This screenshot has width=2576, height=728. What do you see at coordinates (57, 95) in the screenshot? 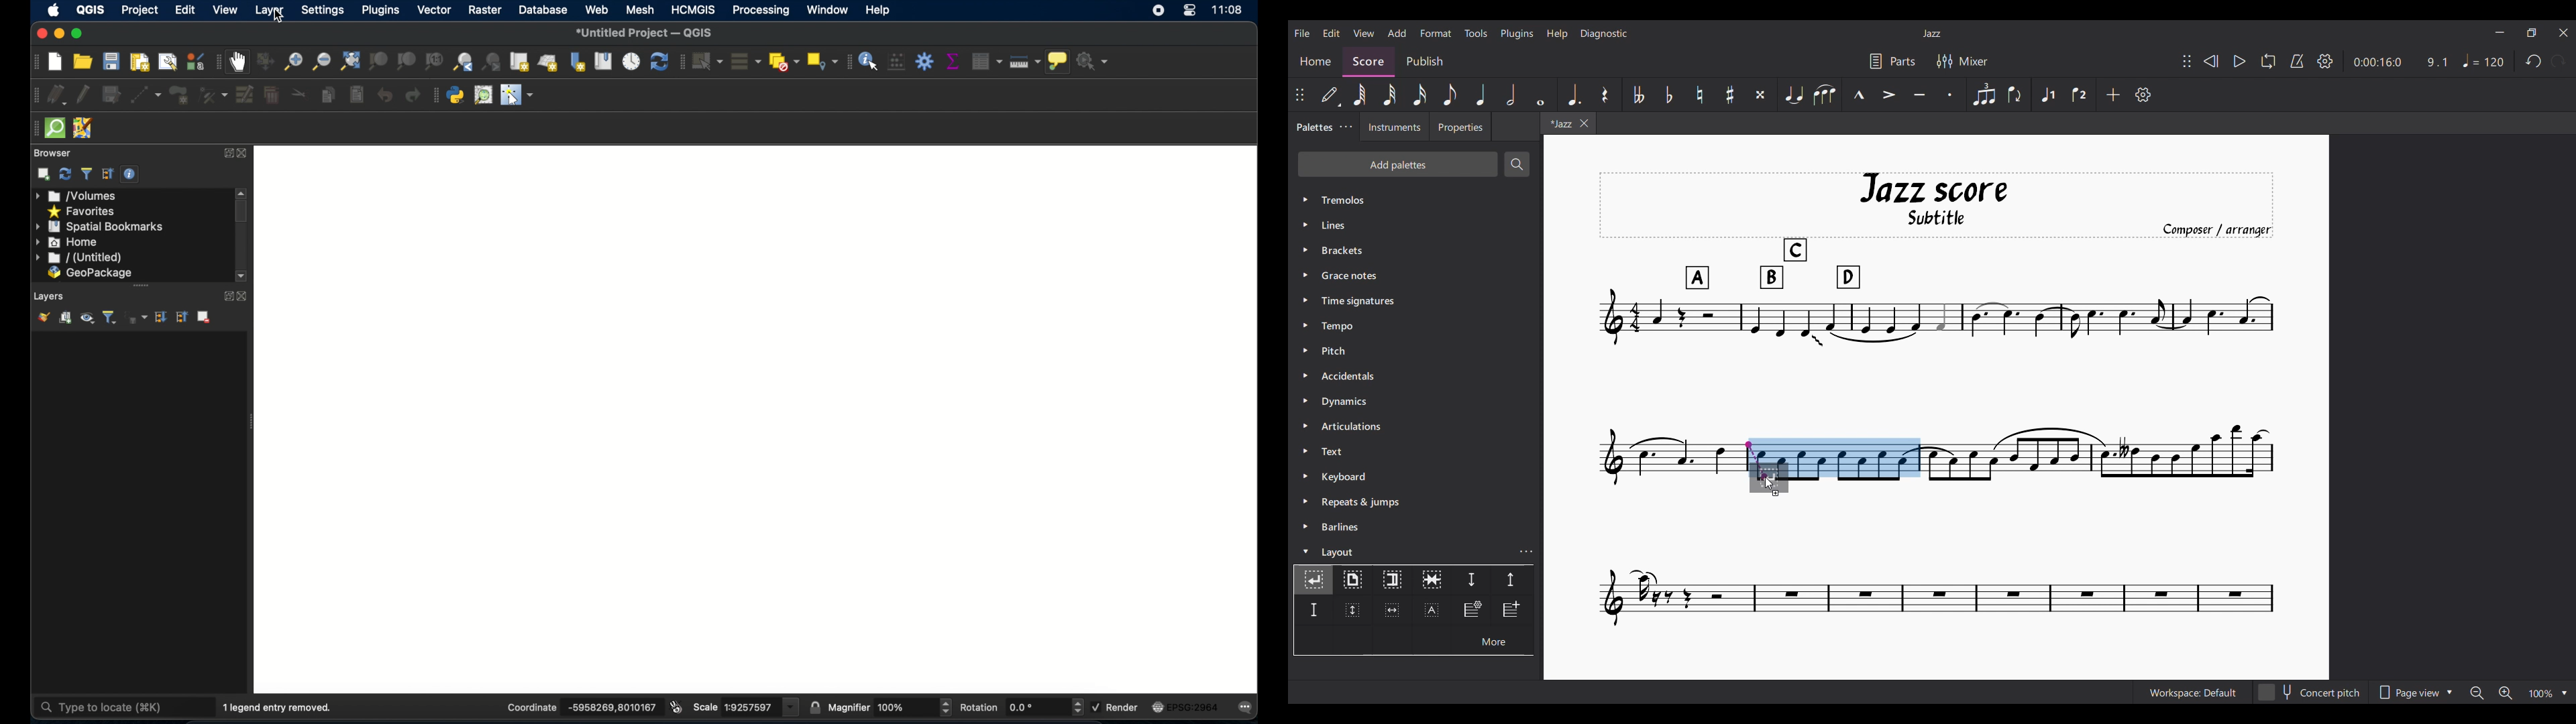
I see `current edits` at bounding box center [57, 95].